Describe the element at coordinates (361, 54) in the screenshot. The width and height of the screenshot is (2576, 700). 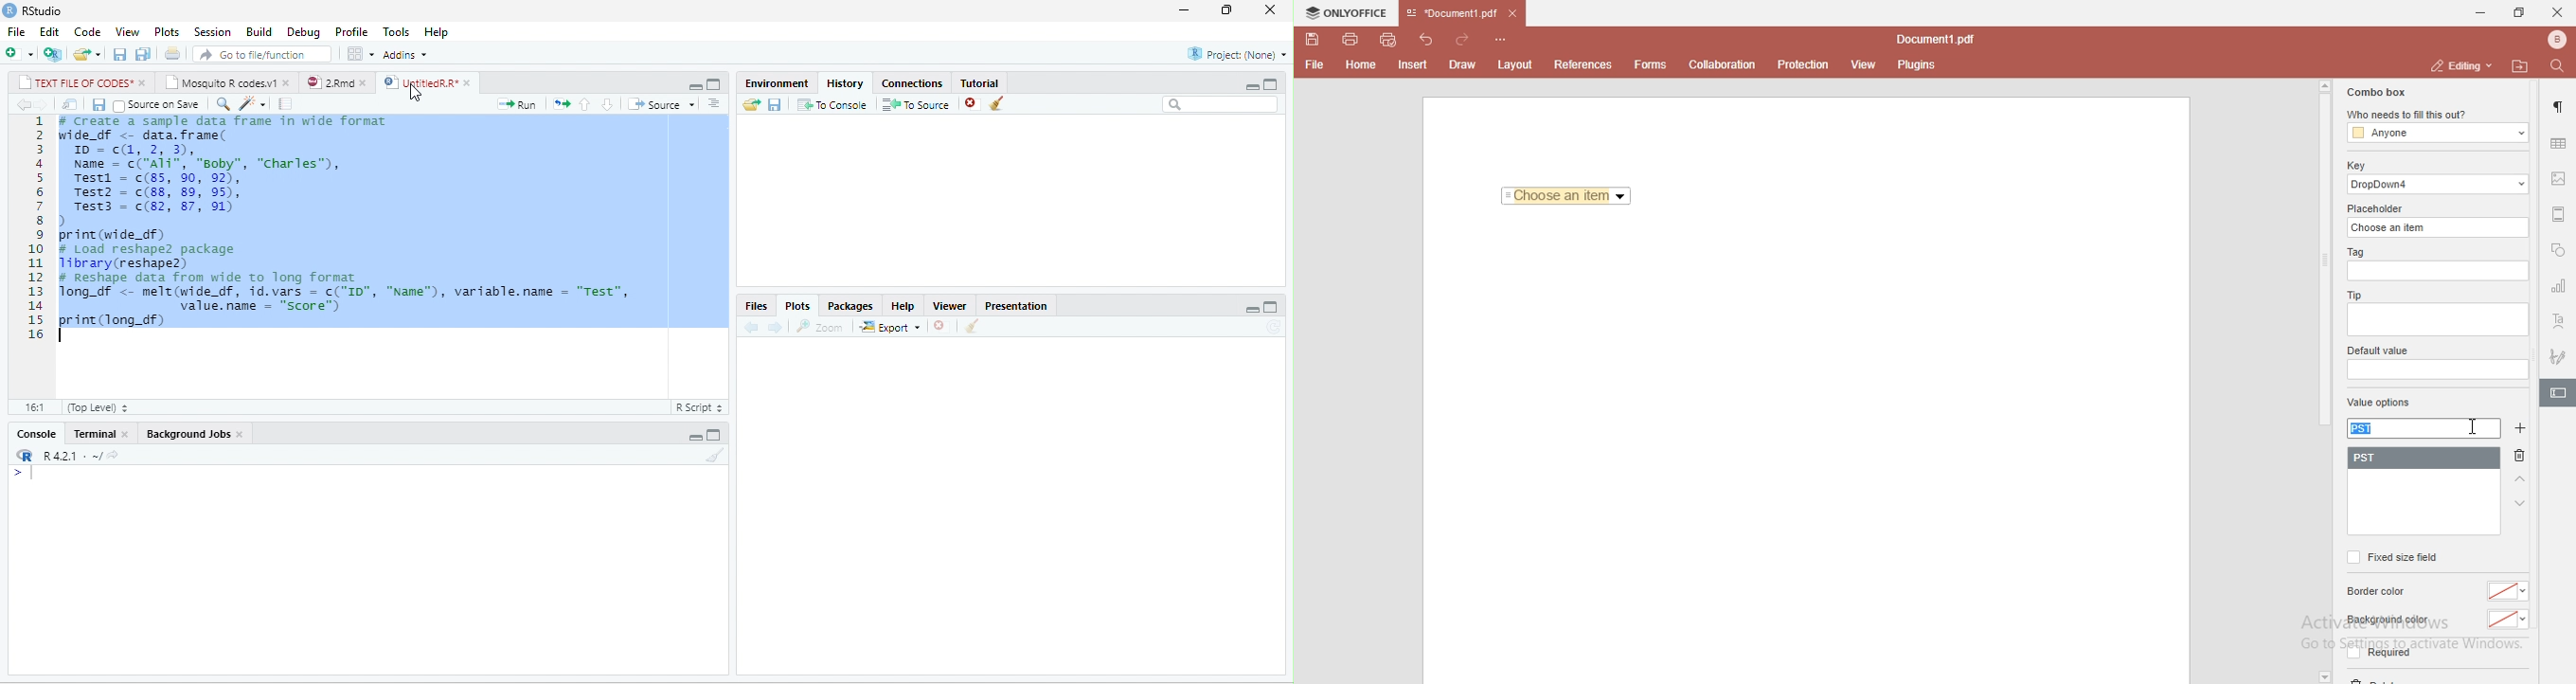
I see `options` at that location.